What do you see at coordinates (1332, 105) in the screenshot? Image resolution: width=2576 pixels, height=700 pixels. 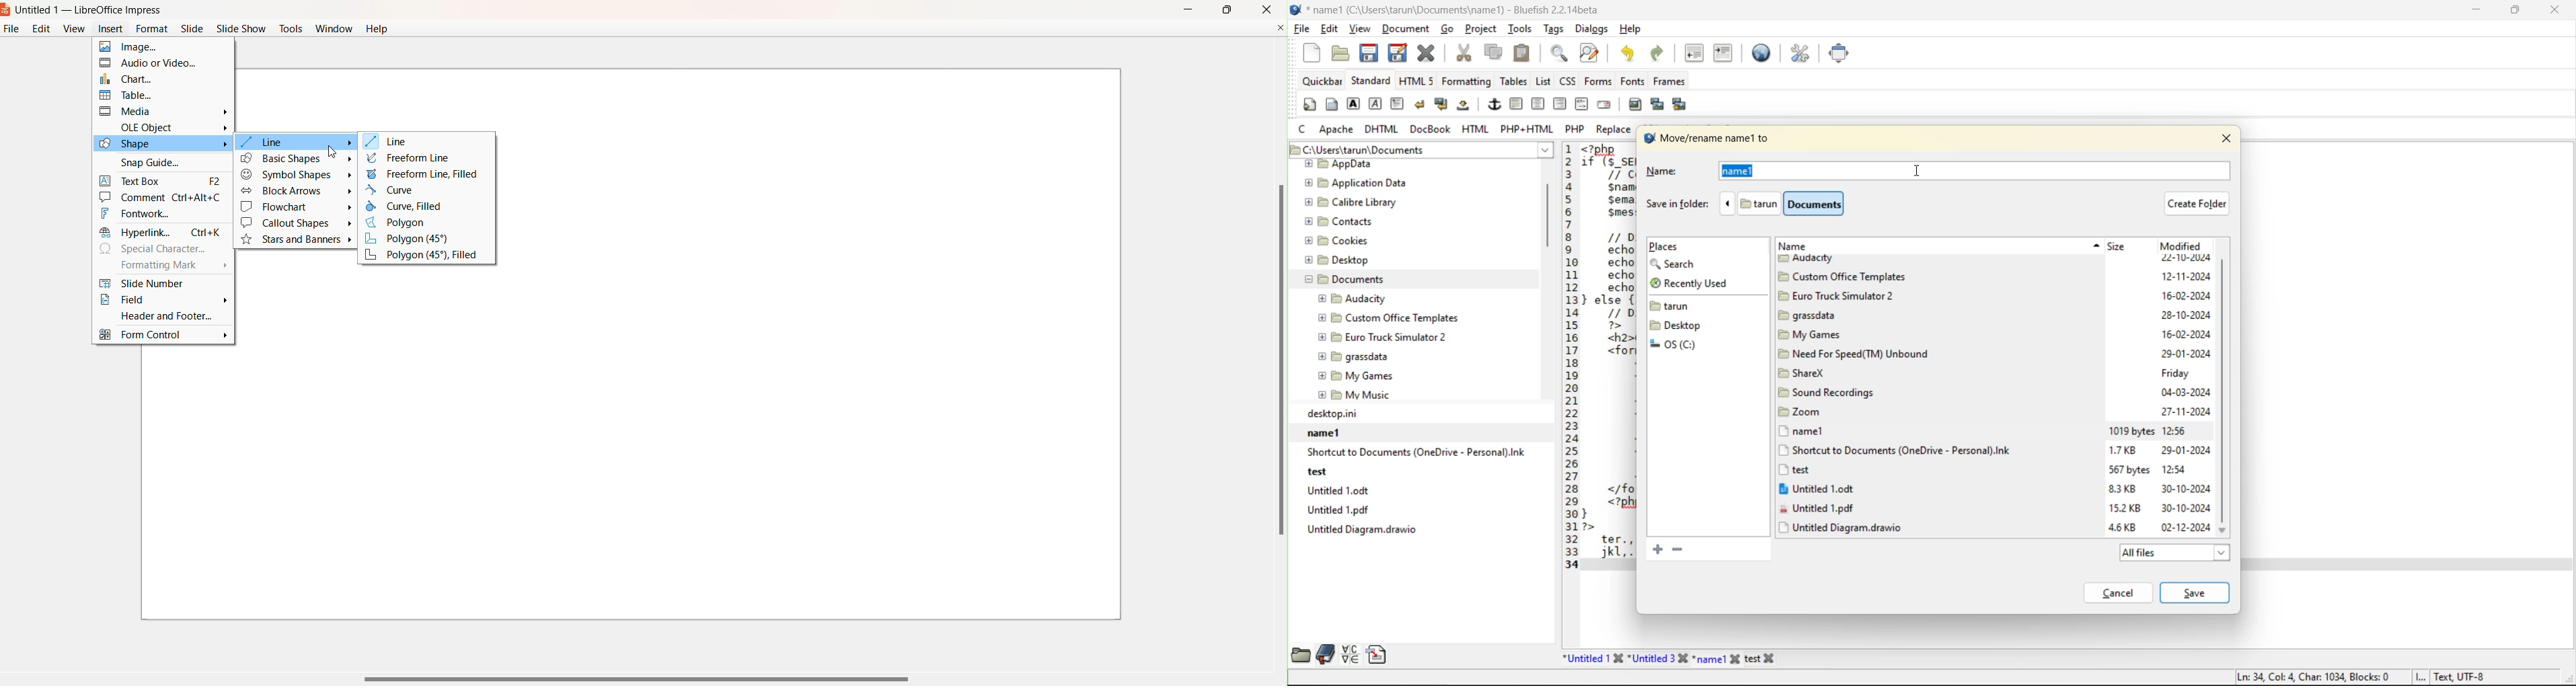 I see `body` at bounding box center [1332, 105].